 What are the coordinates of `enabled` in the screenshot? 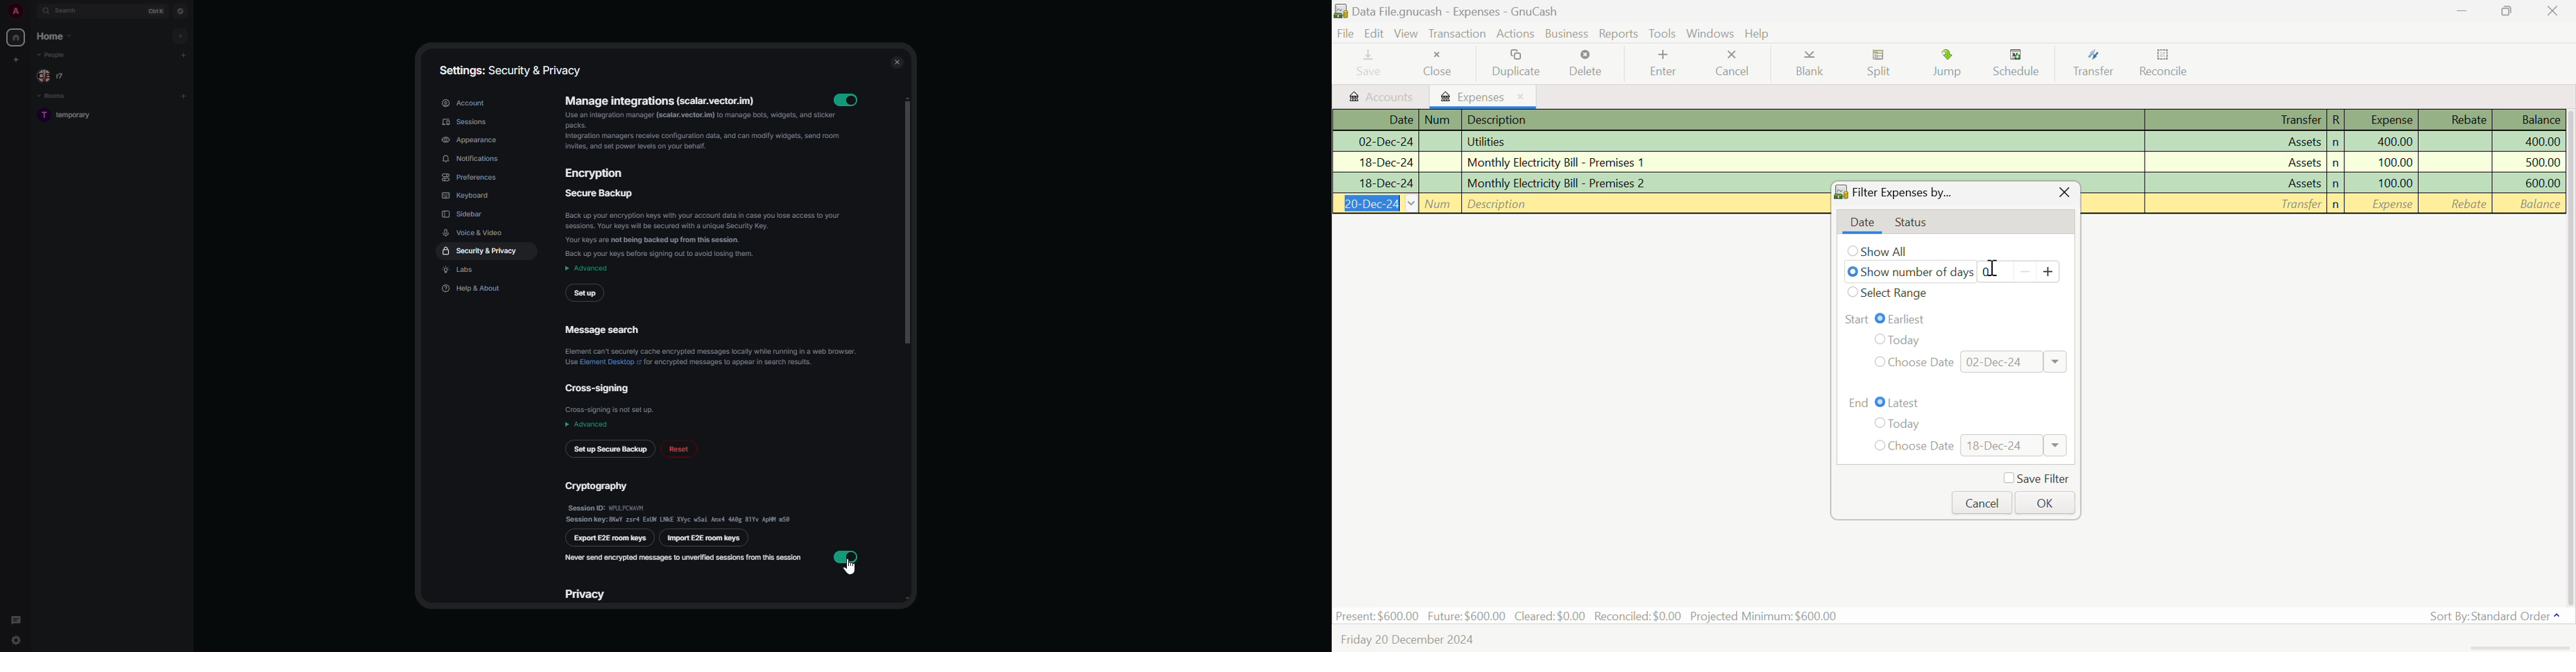 It's located at (850, 100).